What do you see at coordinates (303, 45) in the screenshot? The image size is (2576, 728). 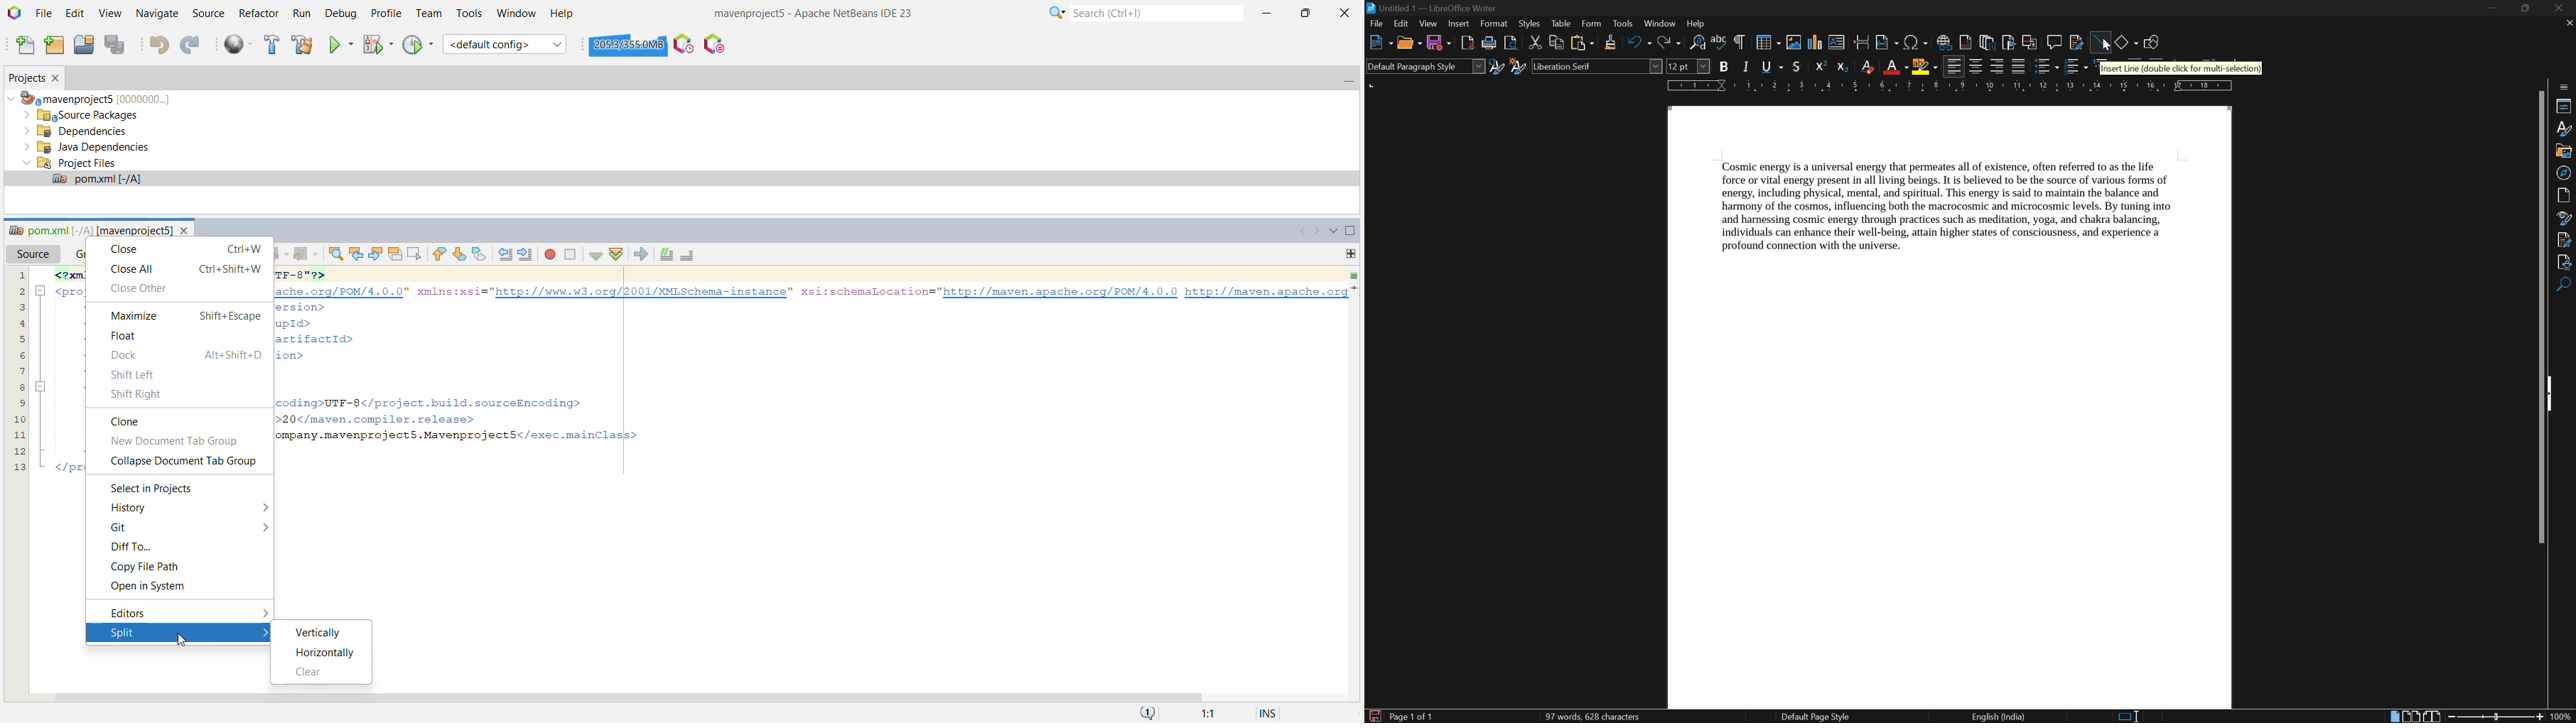 I see `Clean and Build Project` at bounding box center [303, 45].